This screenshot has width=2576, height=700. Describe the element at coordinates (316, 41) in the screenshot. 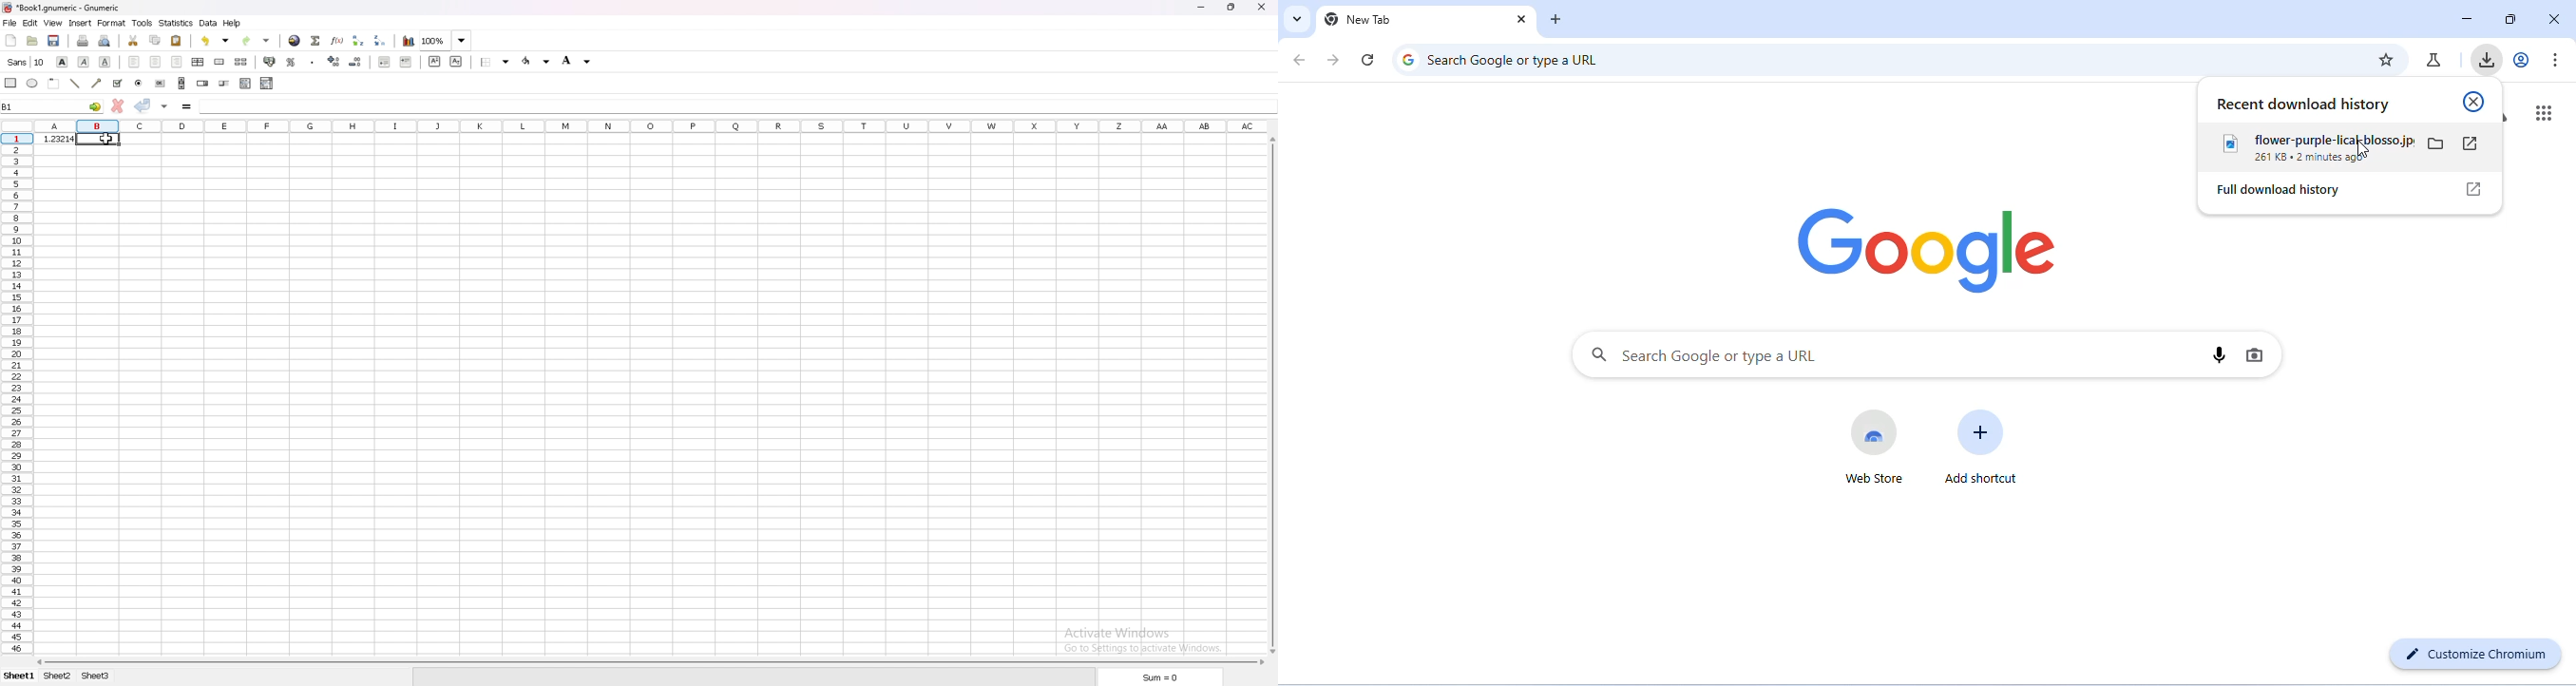

I see `summation` at that location.